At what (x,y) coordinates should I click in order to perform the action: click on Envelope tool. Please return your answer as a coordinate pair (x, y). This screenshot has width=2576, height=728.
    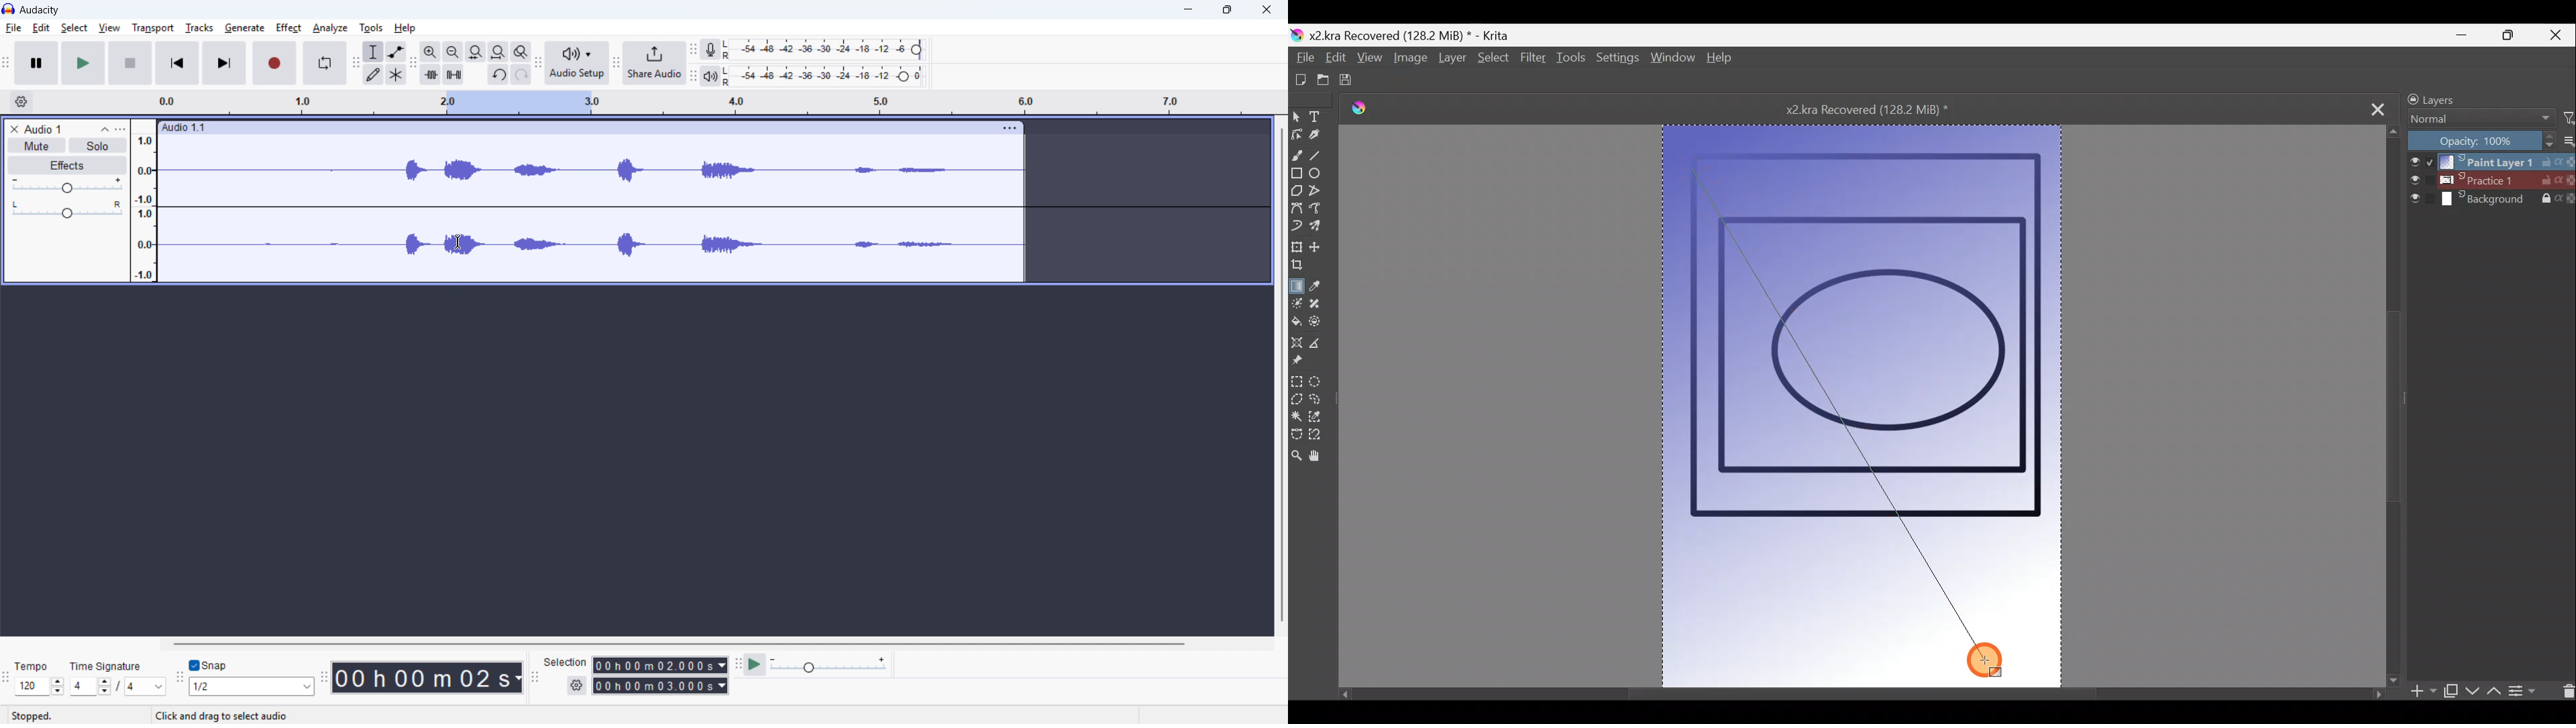
    Looking at the image, I should click on (395, 52).